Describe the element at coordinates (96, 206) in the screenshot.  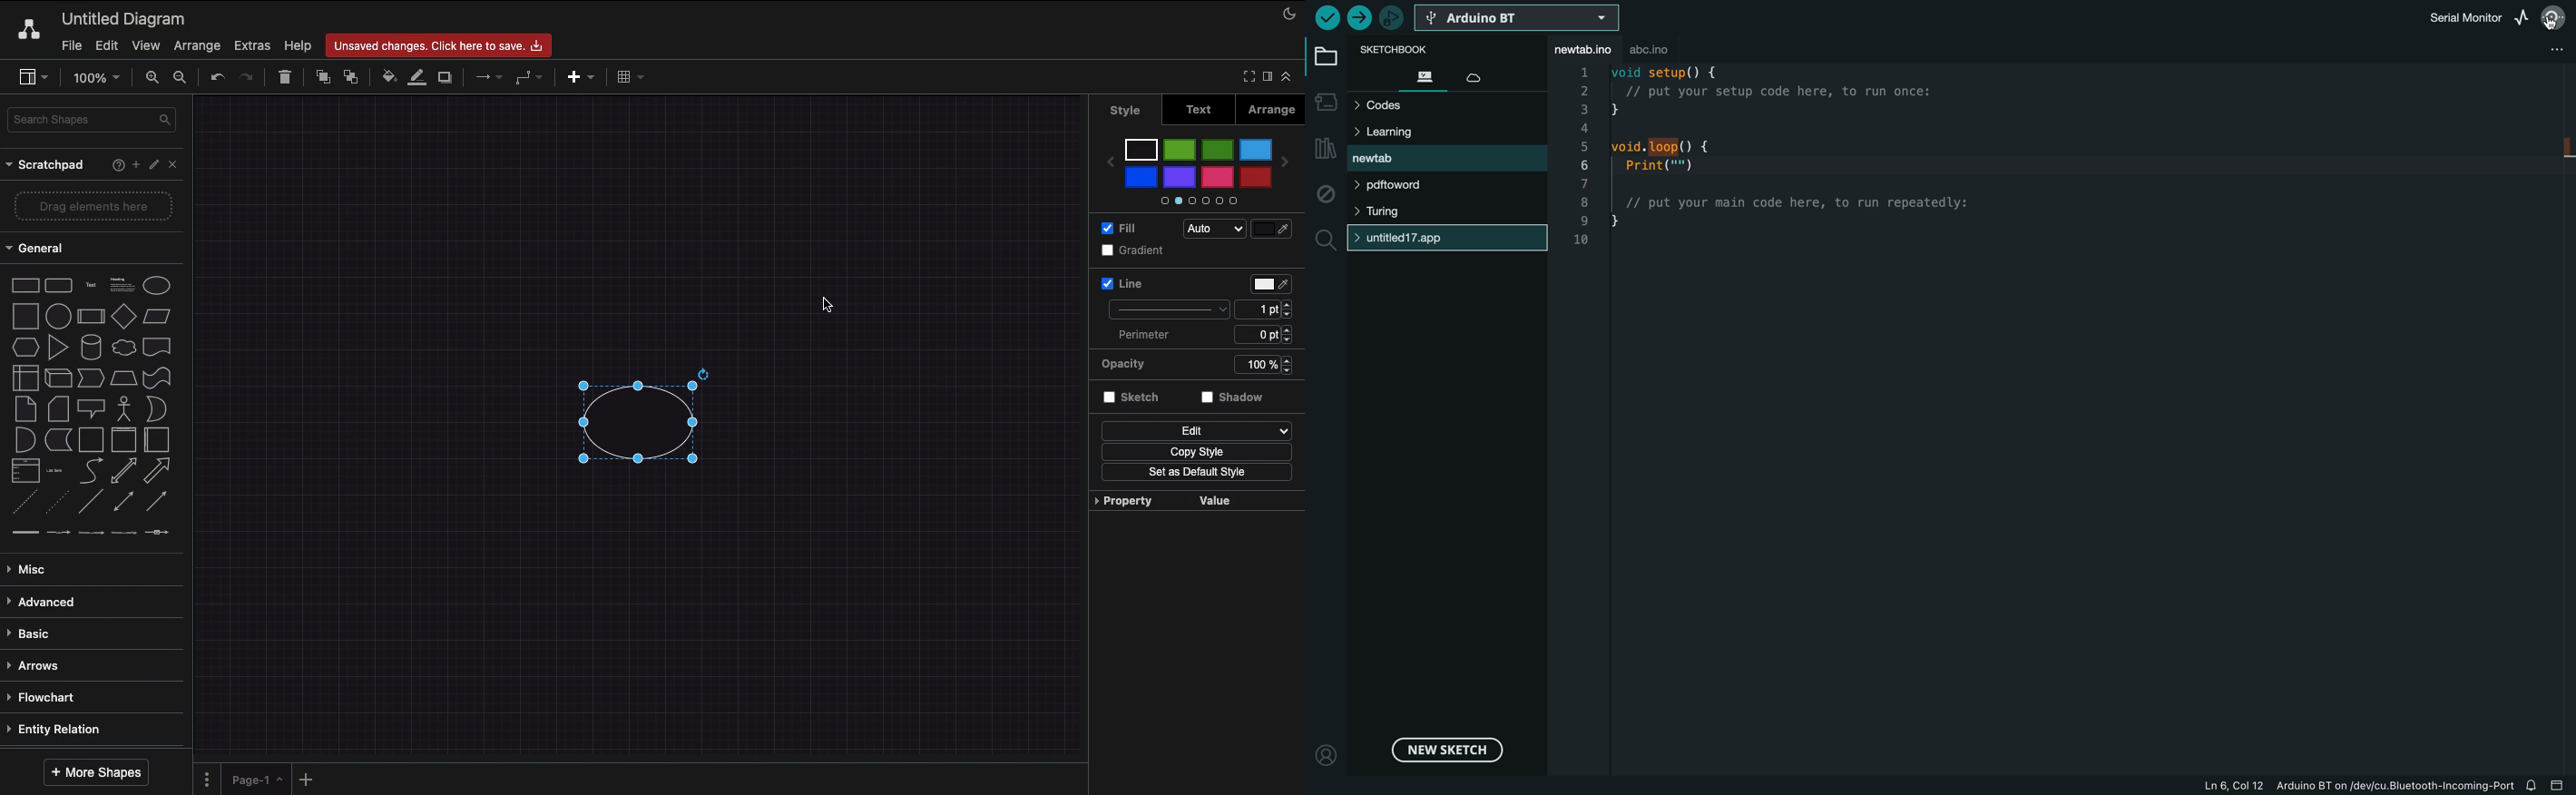
I see `Drag elements here` at that location.